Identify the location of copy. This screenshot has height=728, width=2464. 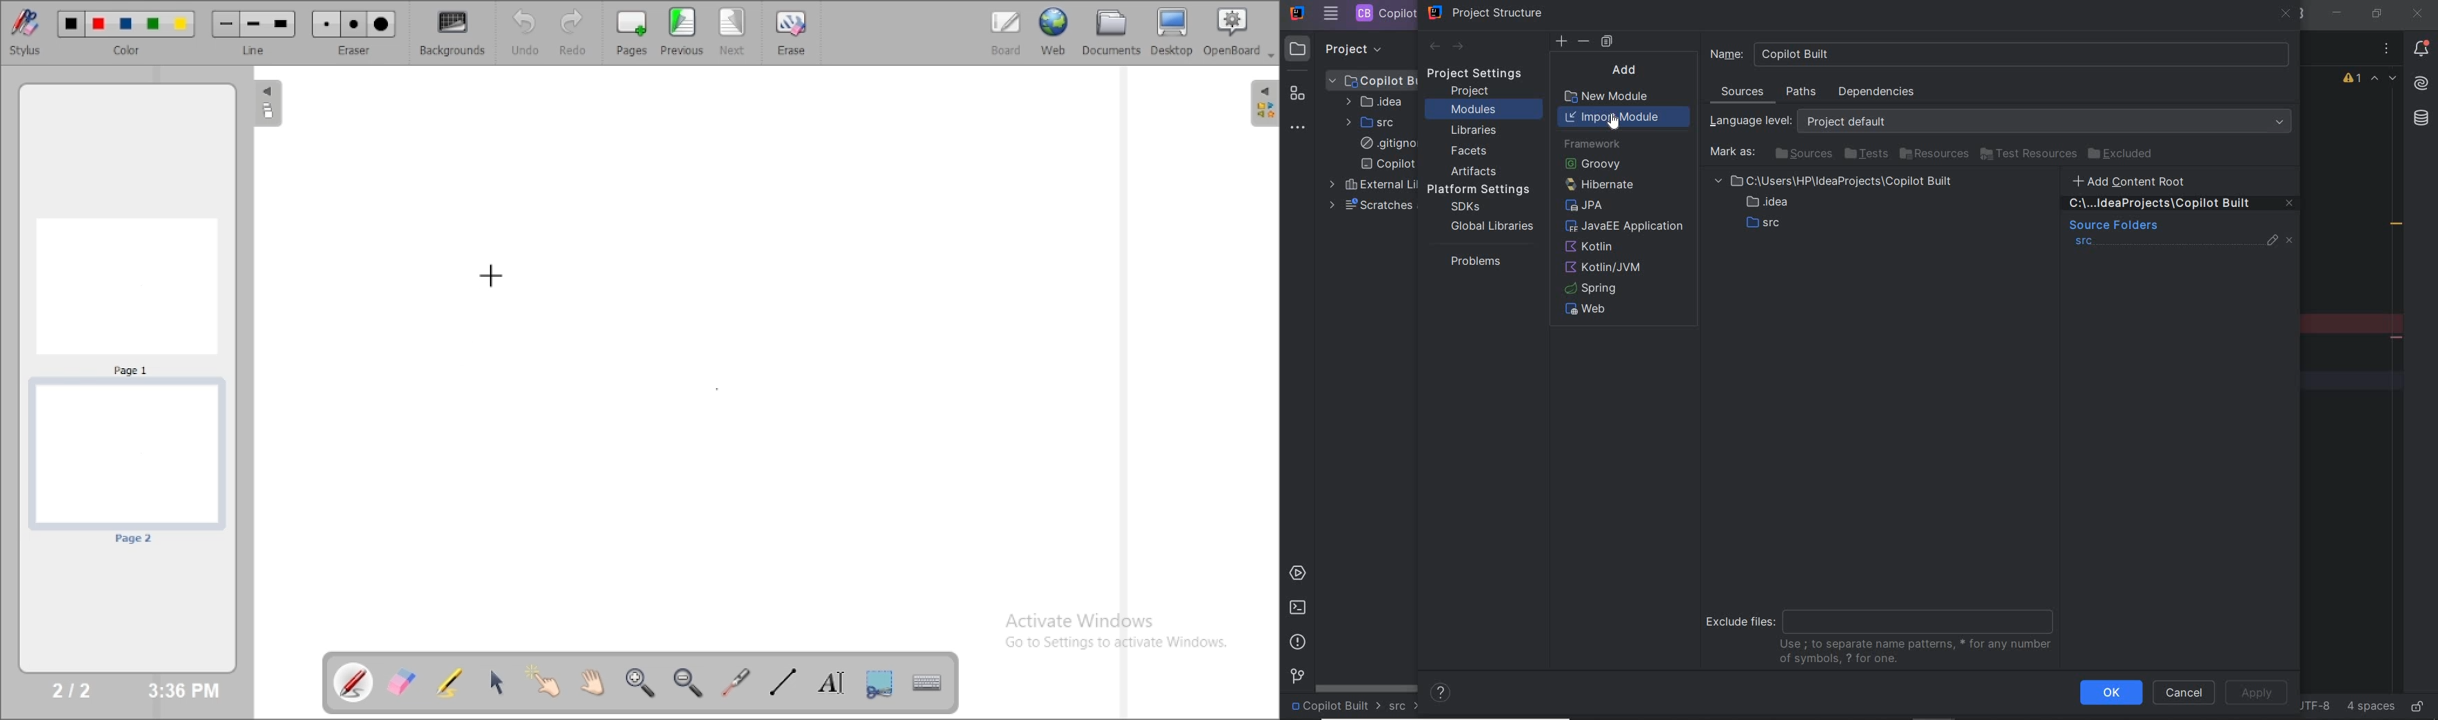
(1607, 42).